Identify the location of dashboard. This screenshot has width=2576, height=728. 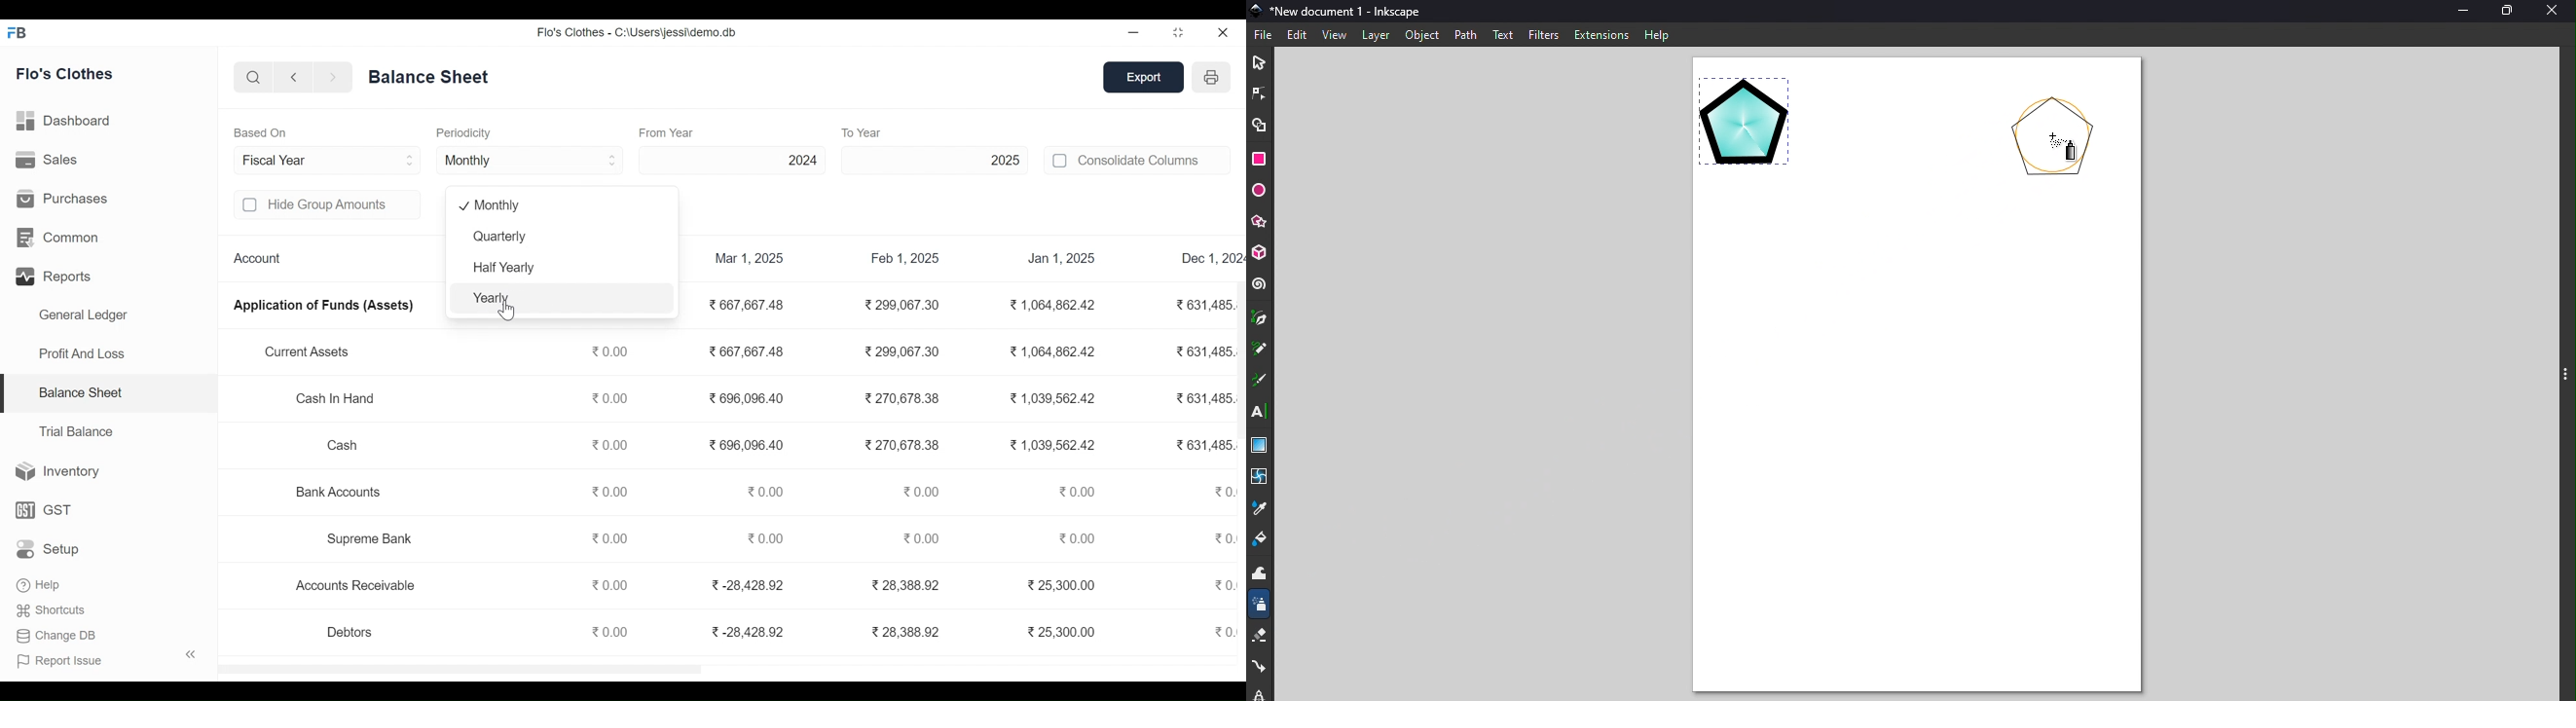
(66, 123).